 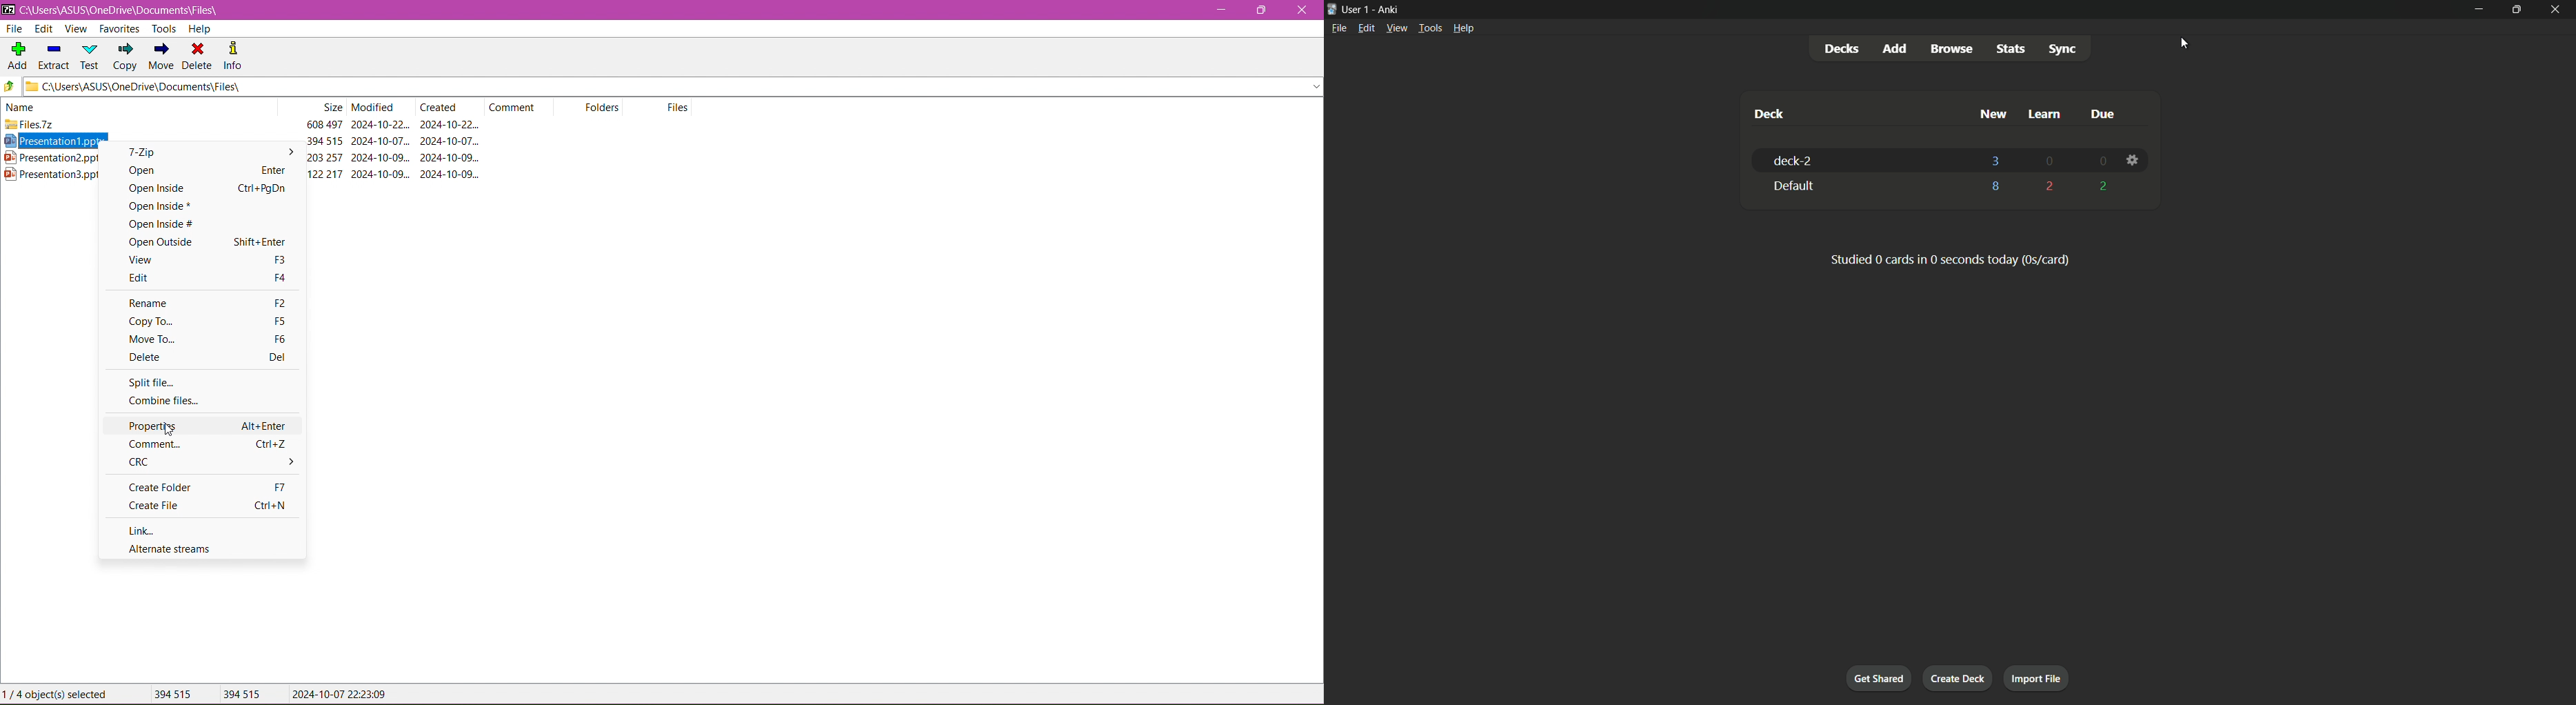 What do you see at coordinates (1957, 677) in the screenshot?
I see `create deck` at bounding box center [1957, 677].